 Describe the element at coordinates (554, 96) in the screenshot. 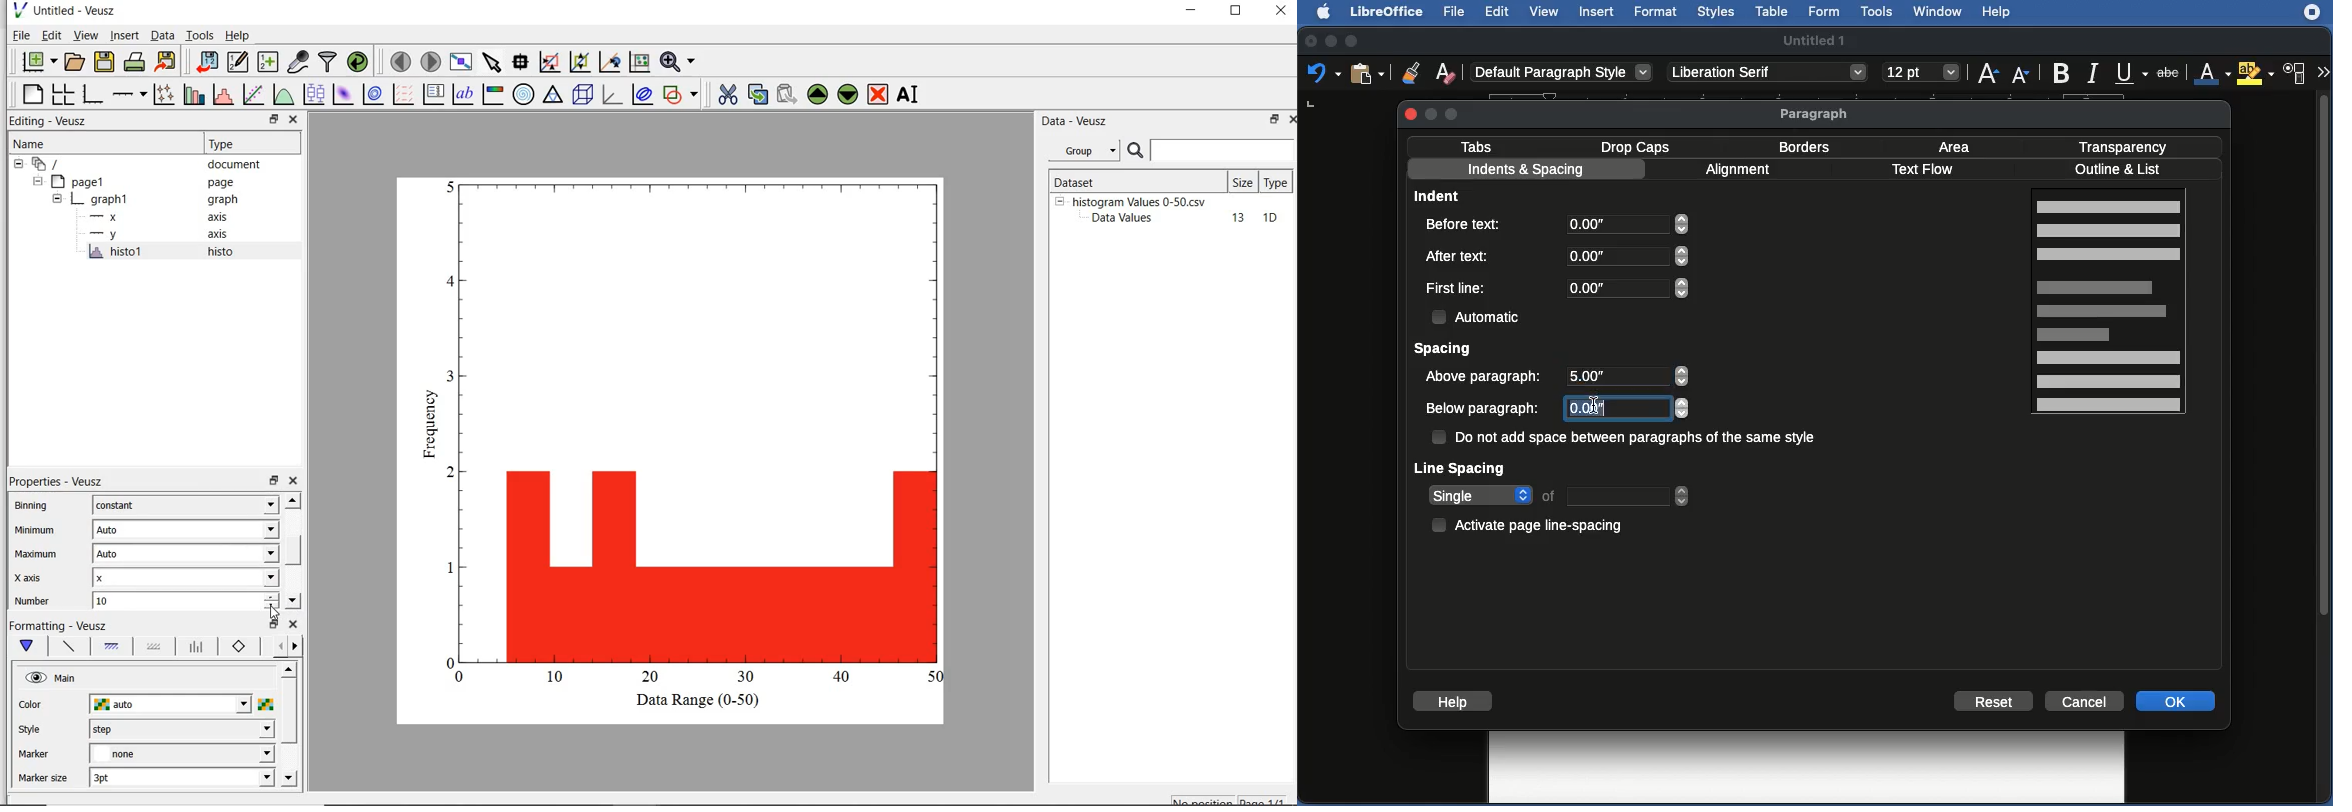

I see `ternary graph` at that location.